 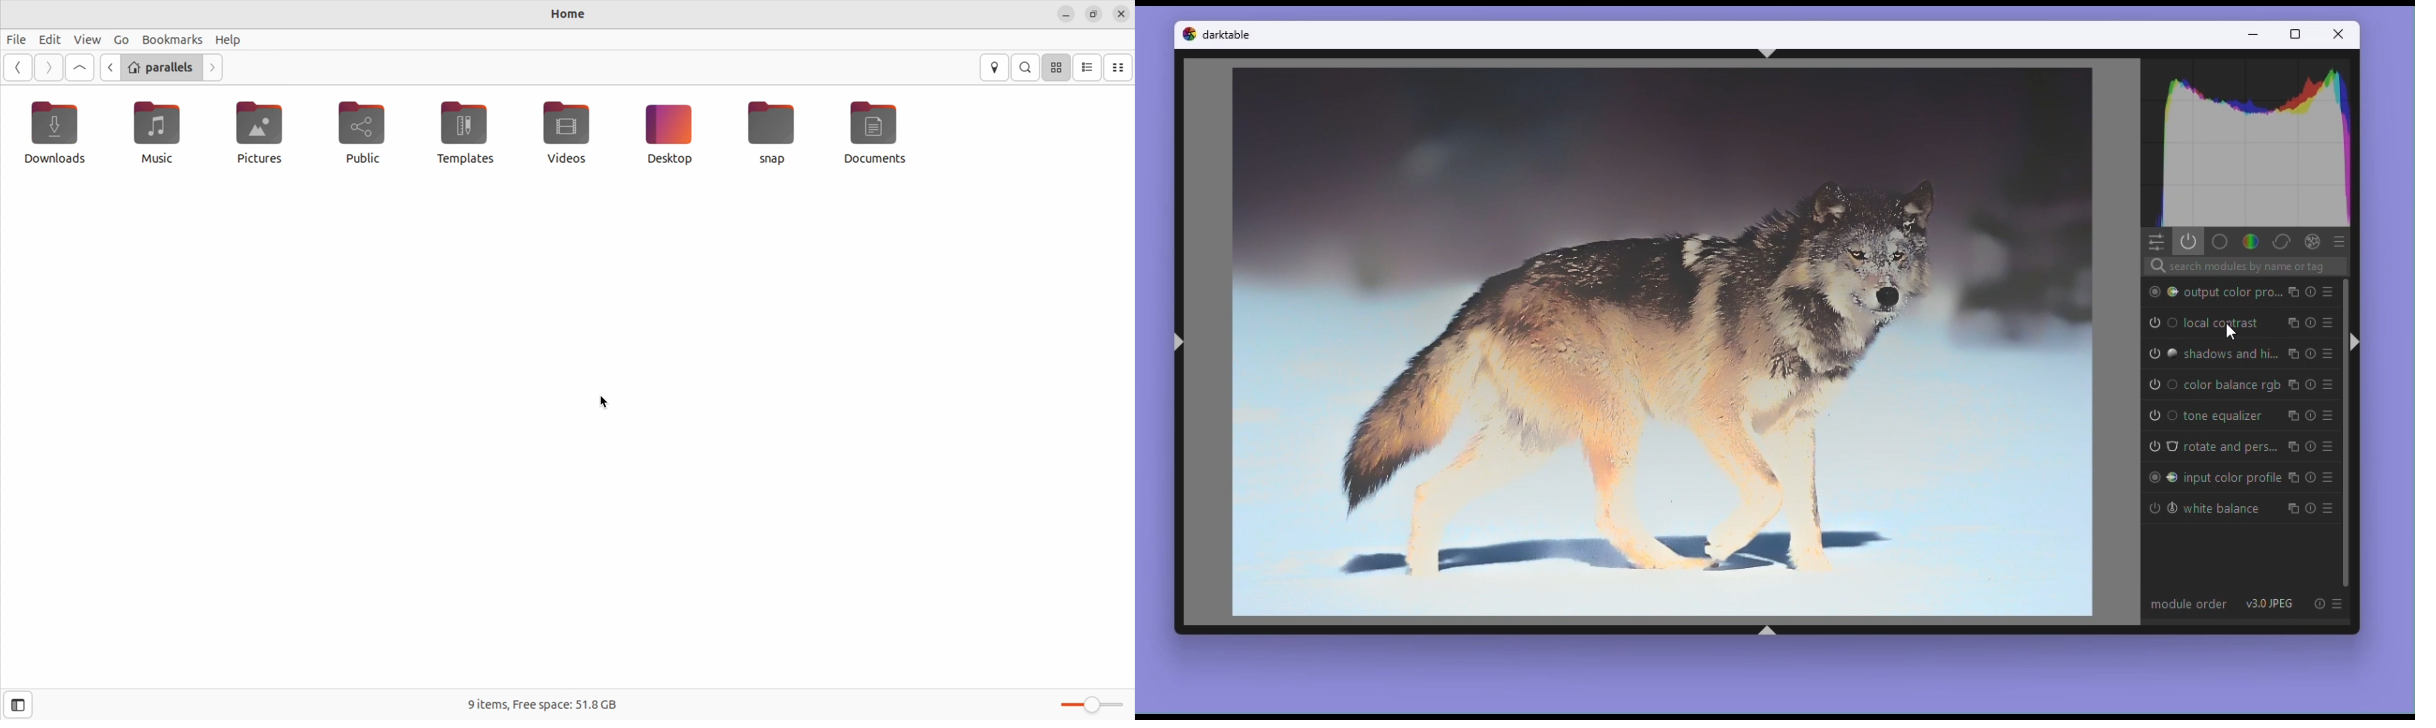 What do you see at coordinates (2330, 323) in the screenshot?
I see `presets` at bounding box center [2330, 323].